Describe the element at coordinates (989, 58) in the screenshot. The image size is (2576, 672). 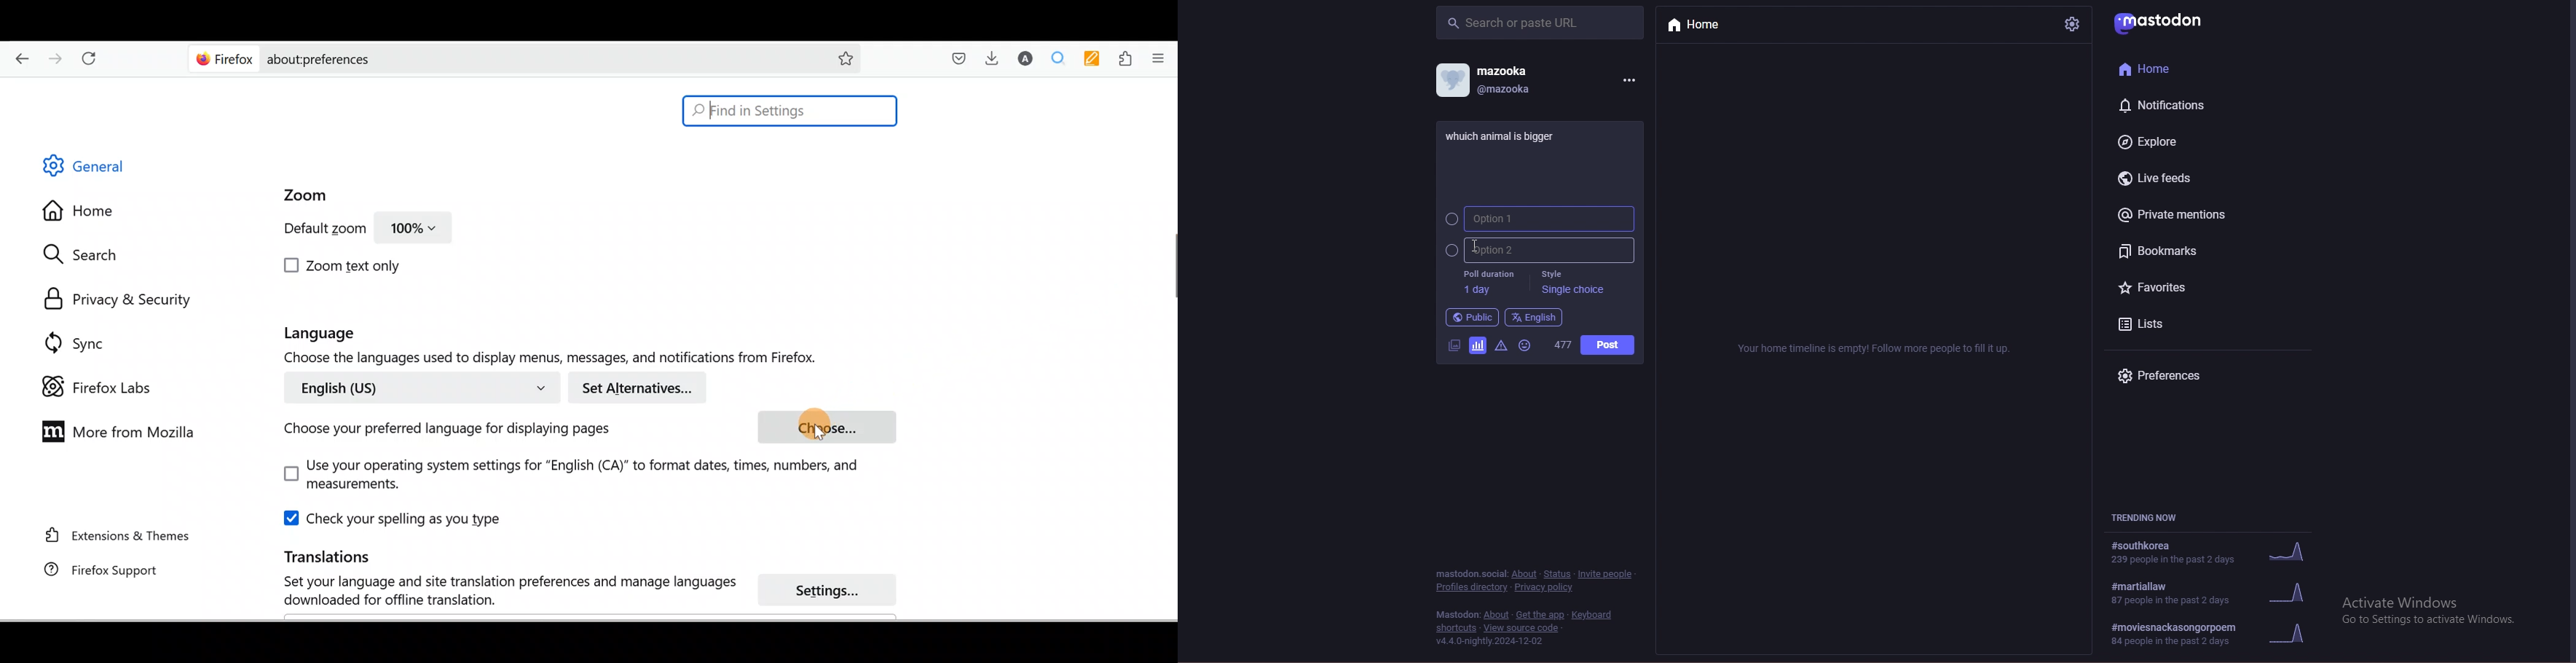
I see `Downloads` at that location.